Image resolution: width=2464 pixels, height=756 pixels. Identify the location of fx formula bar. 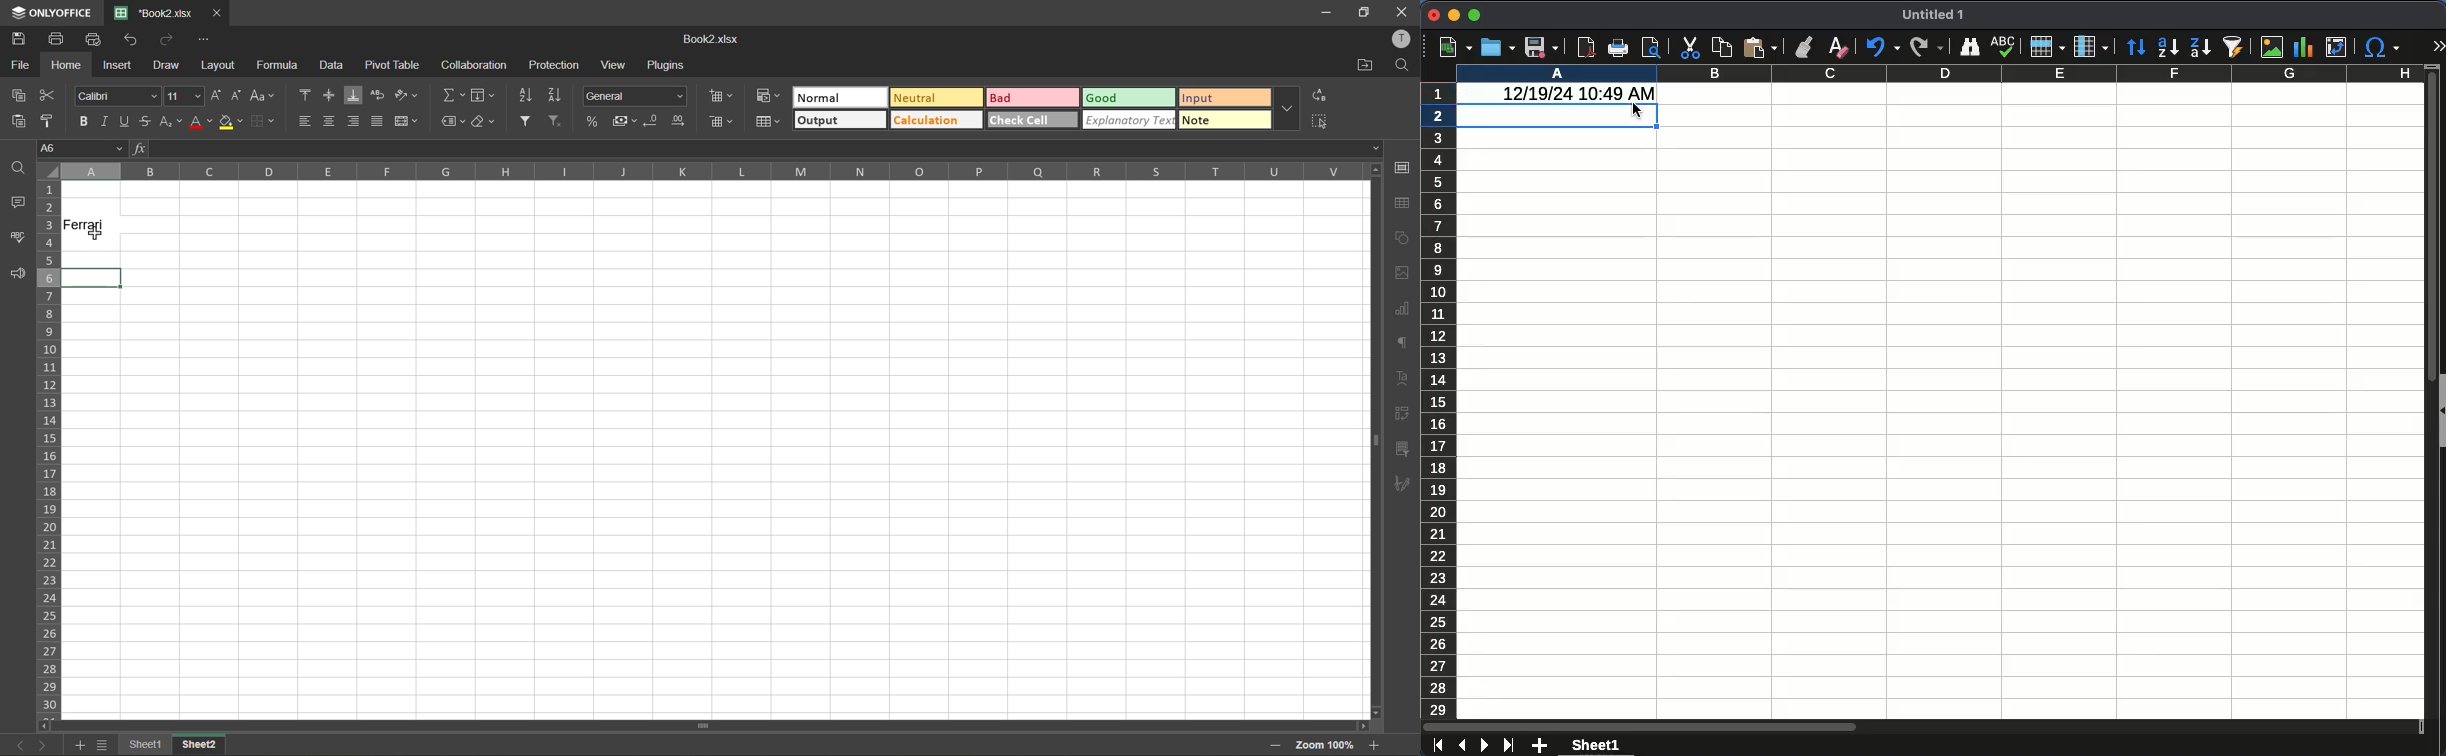
(752, 149).